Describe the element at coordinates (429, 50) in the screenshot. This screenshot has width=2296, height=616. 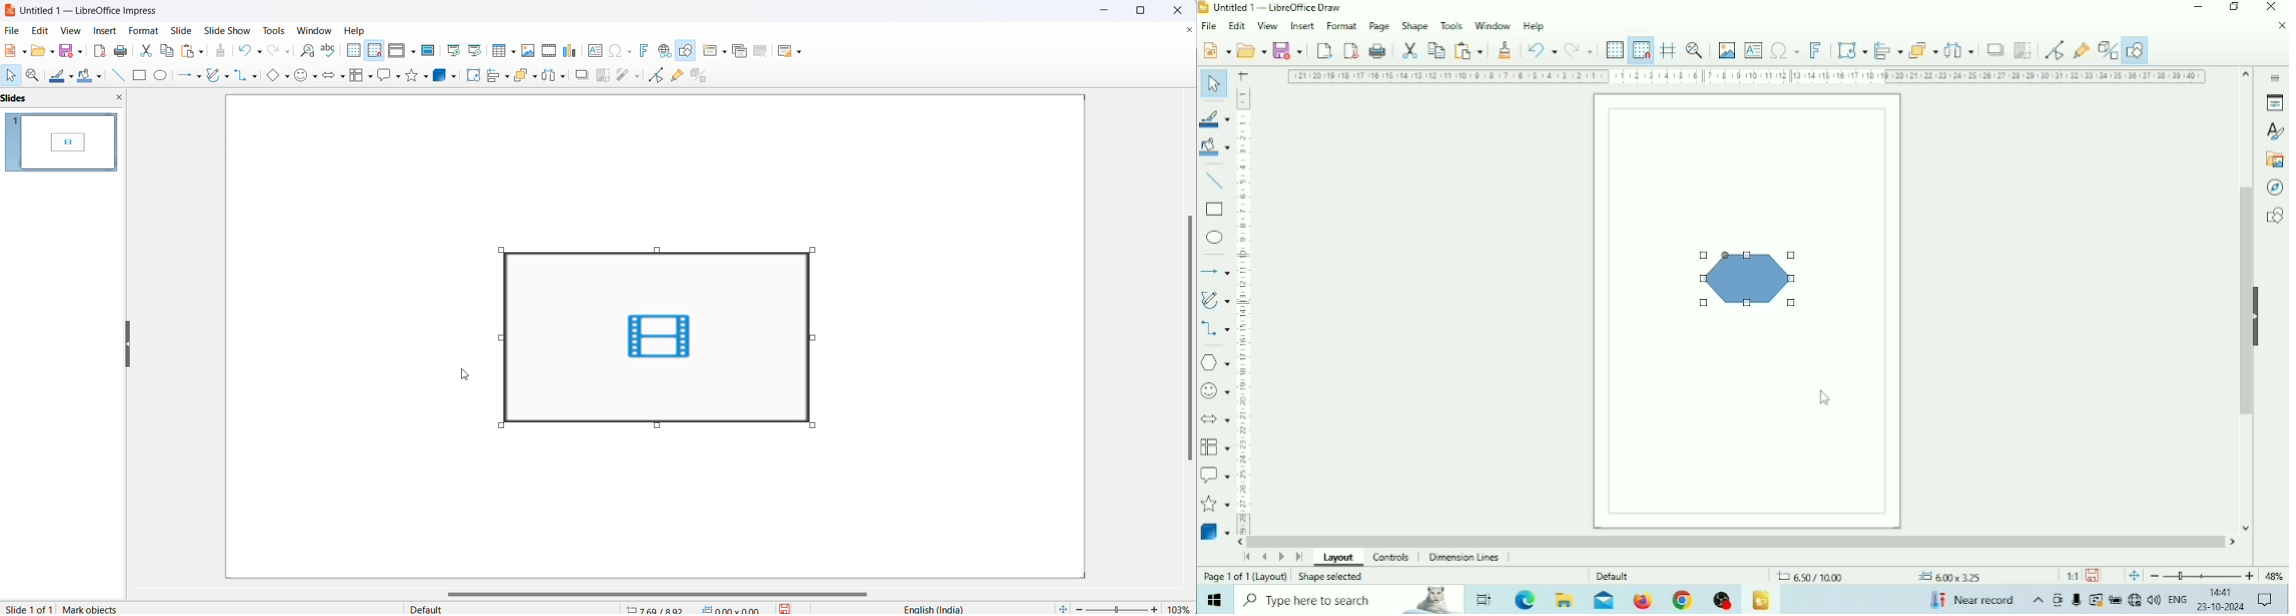
I see `master slide options` at that location.